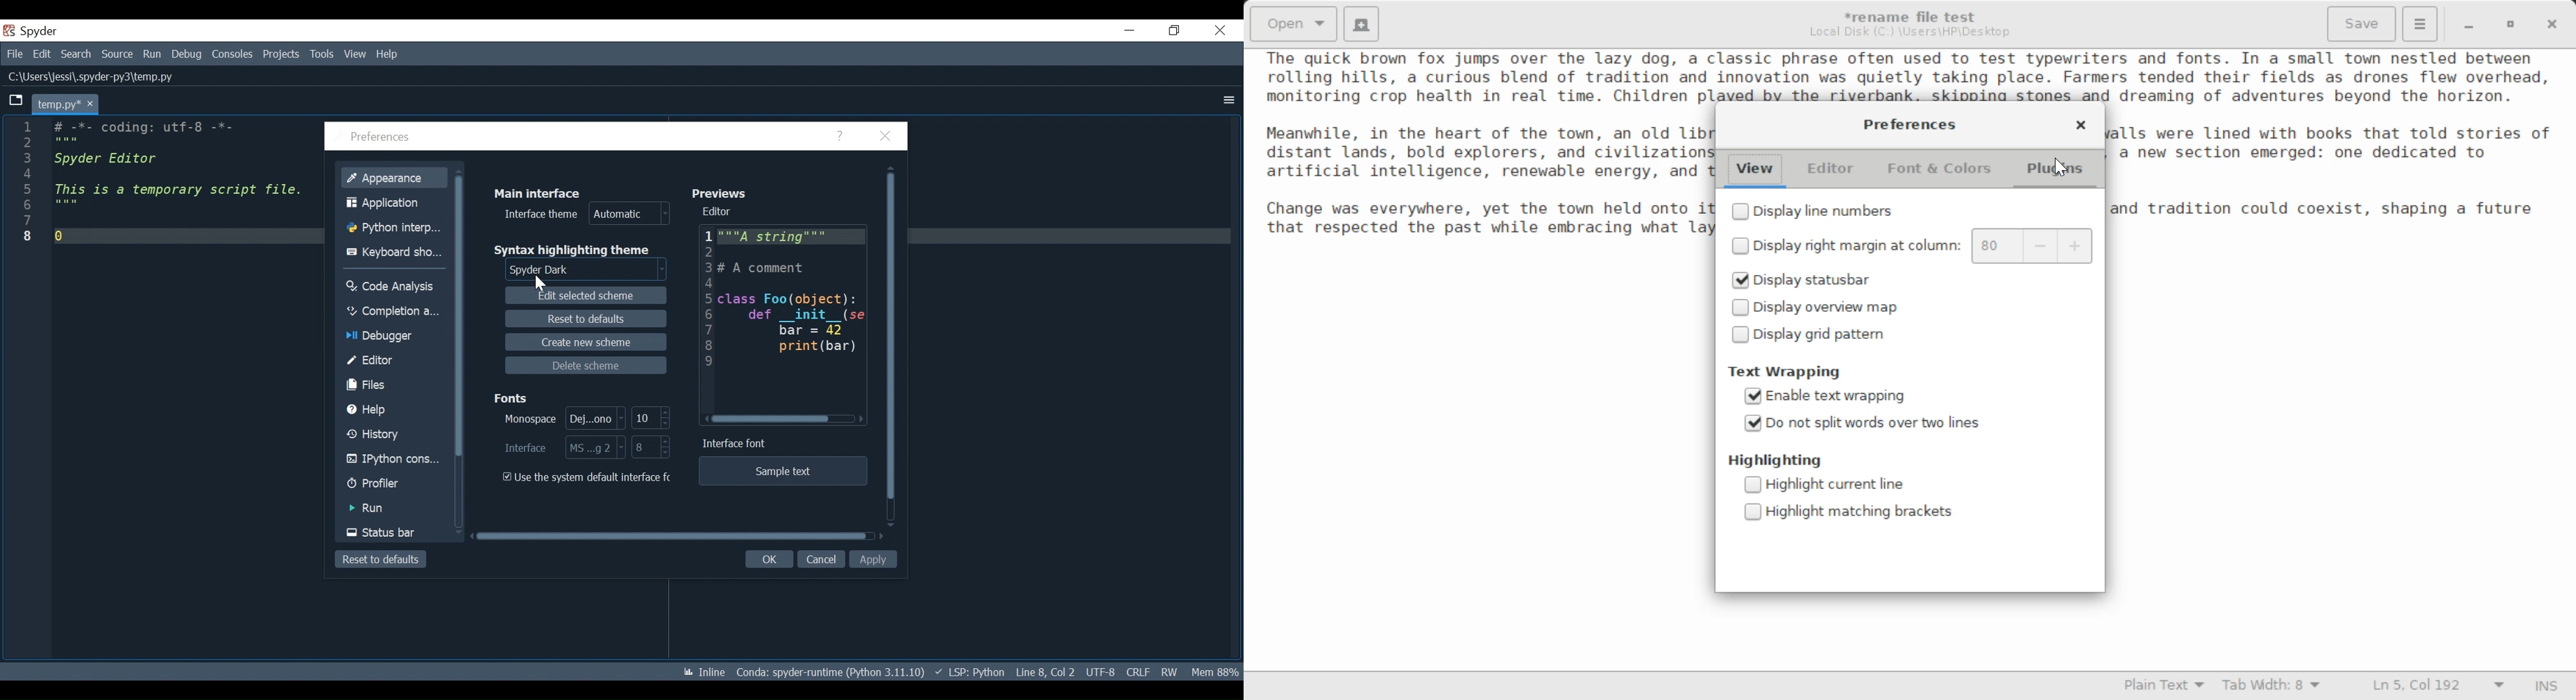  Describe the element at coordinates (117, 54) in the screenshot. I see `Source` at that location.